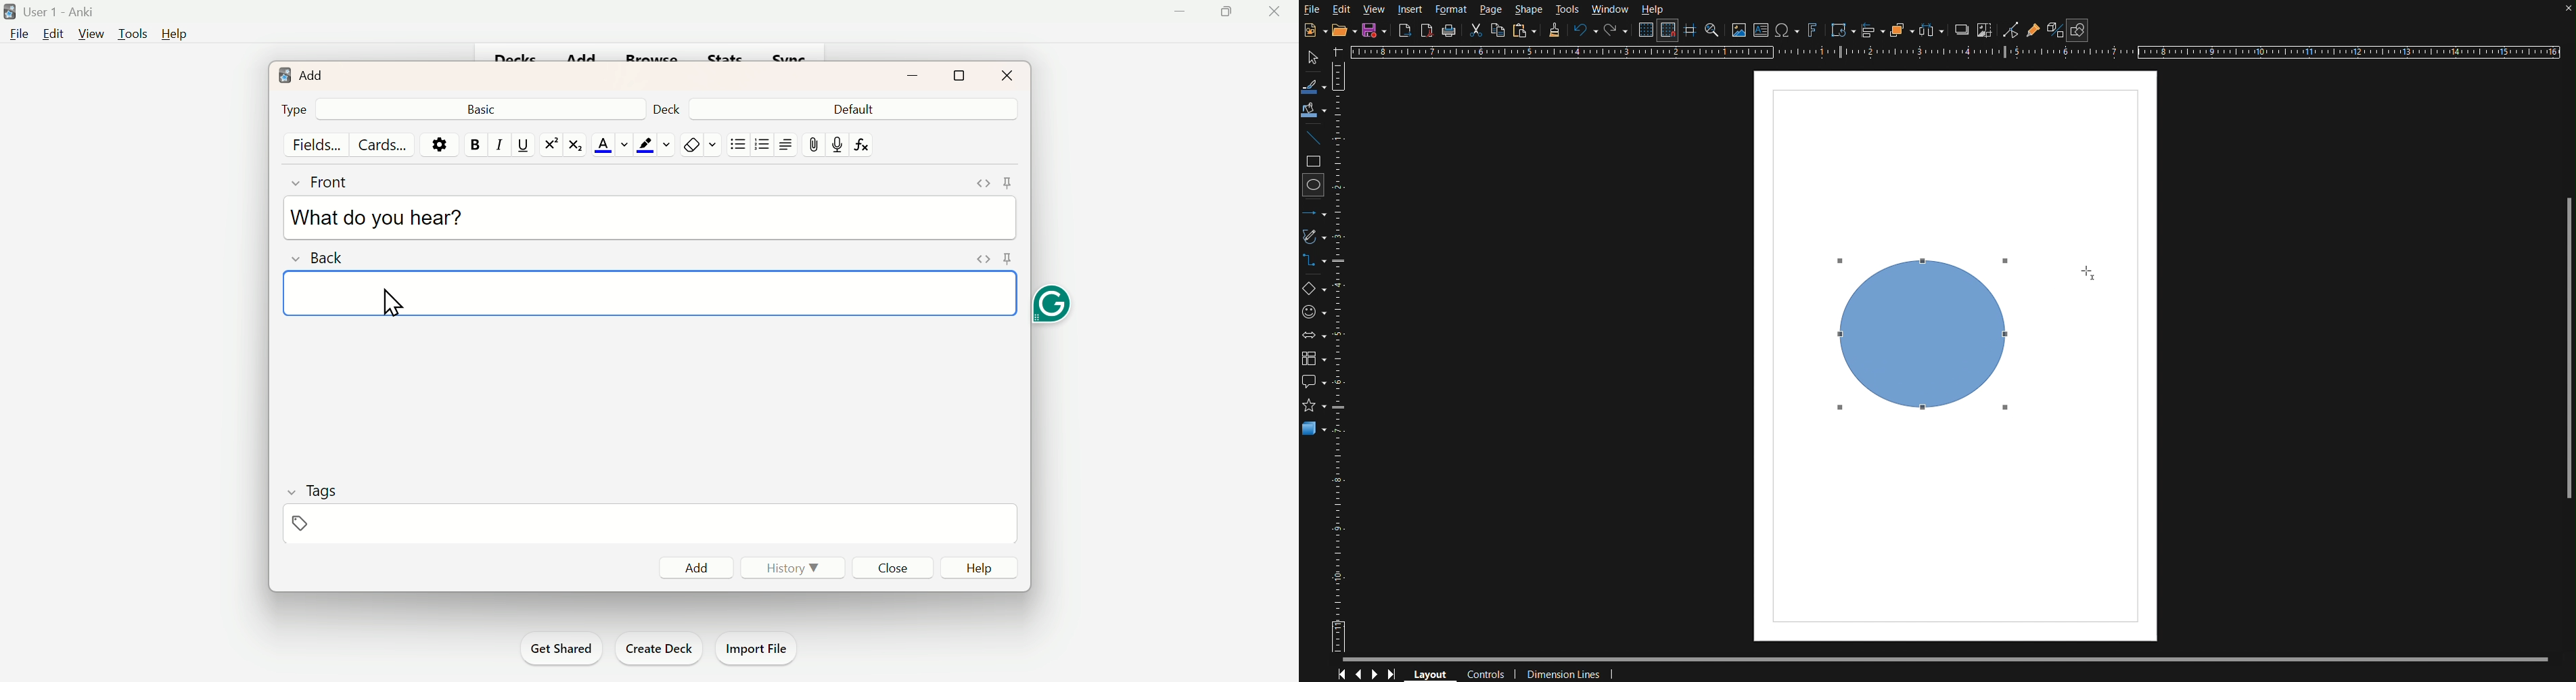 The width and height of the screenshot is (2576, 700). What do you see at coordinates (575, 145) in the screenshot?
I see `Subscript` at bounding box center [575, 145].